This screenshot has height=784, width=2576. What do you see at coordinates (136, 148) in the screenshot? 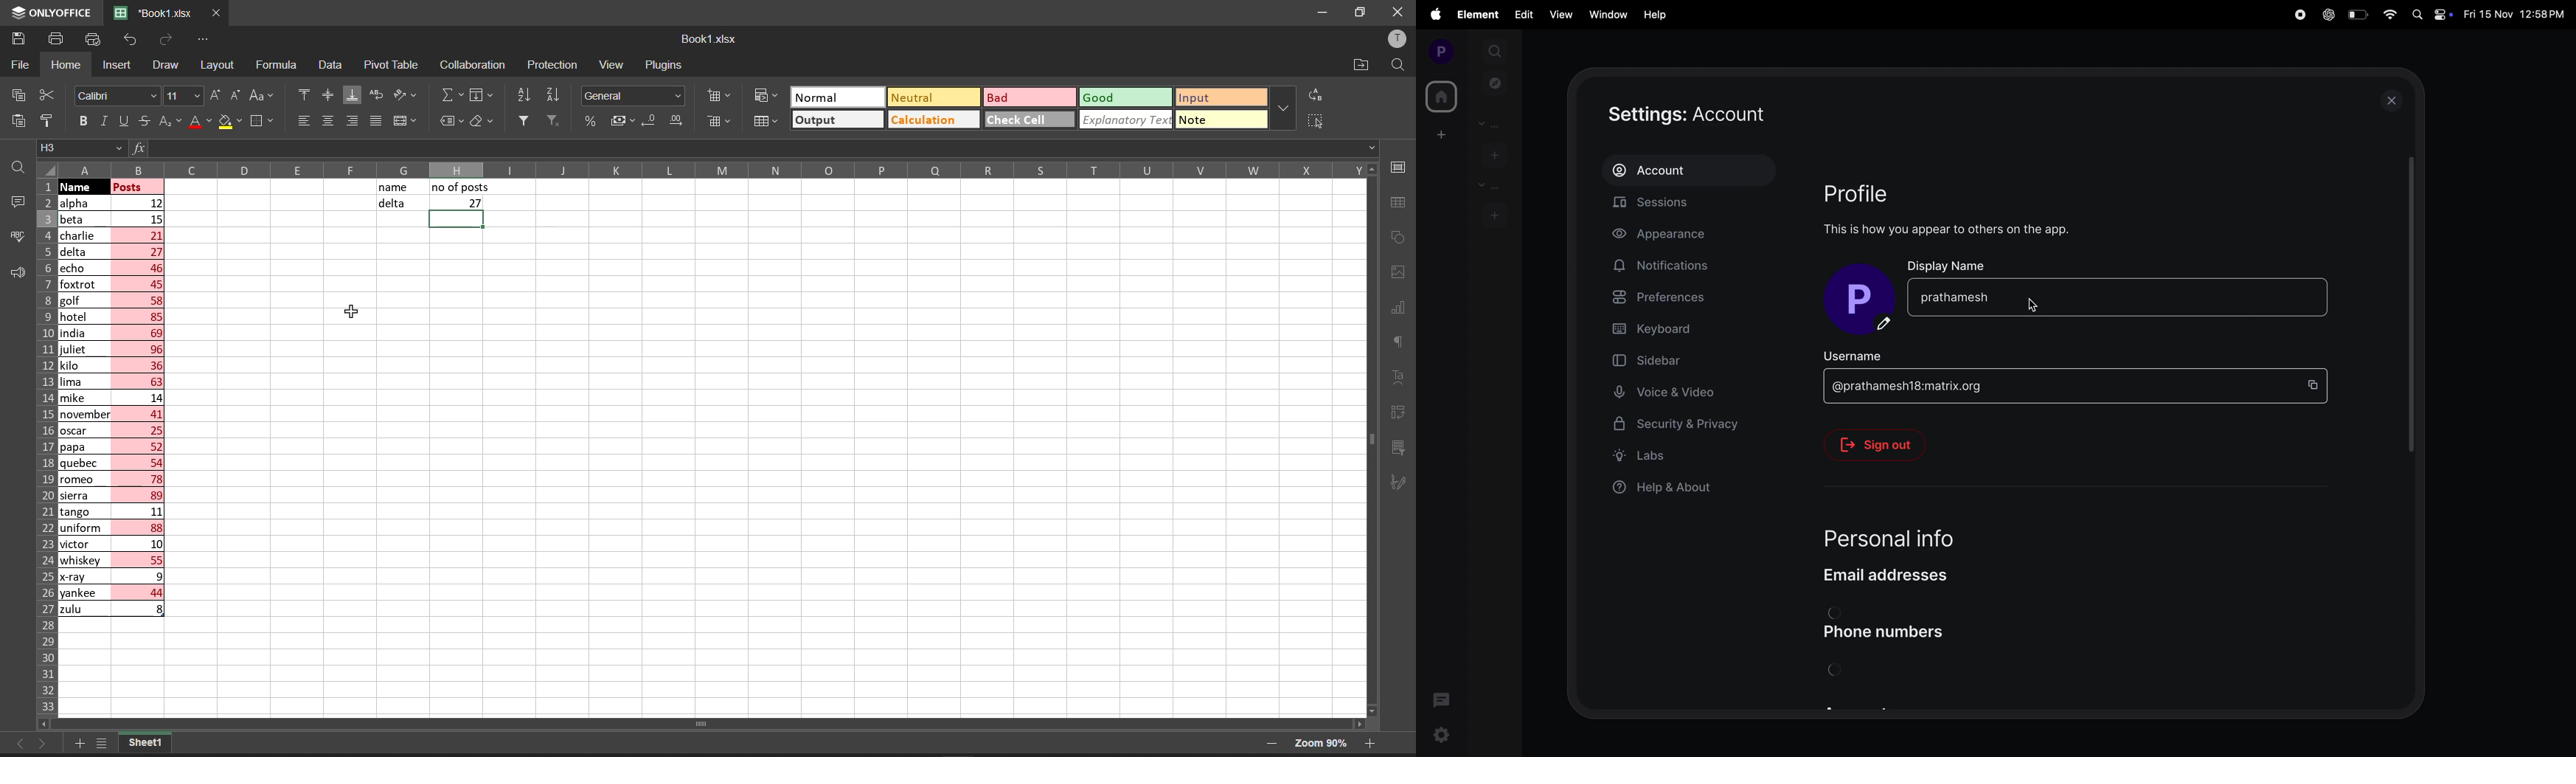
I see `formula` at bounding box center [136, 148].